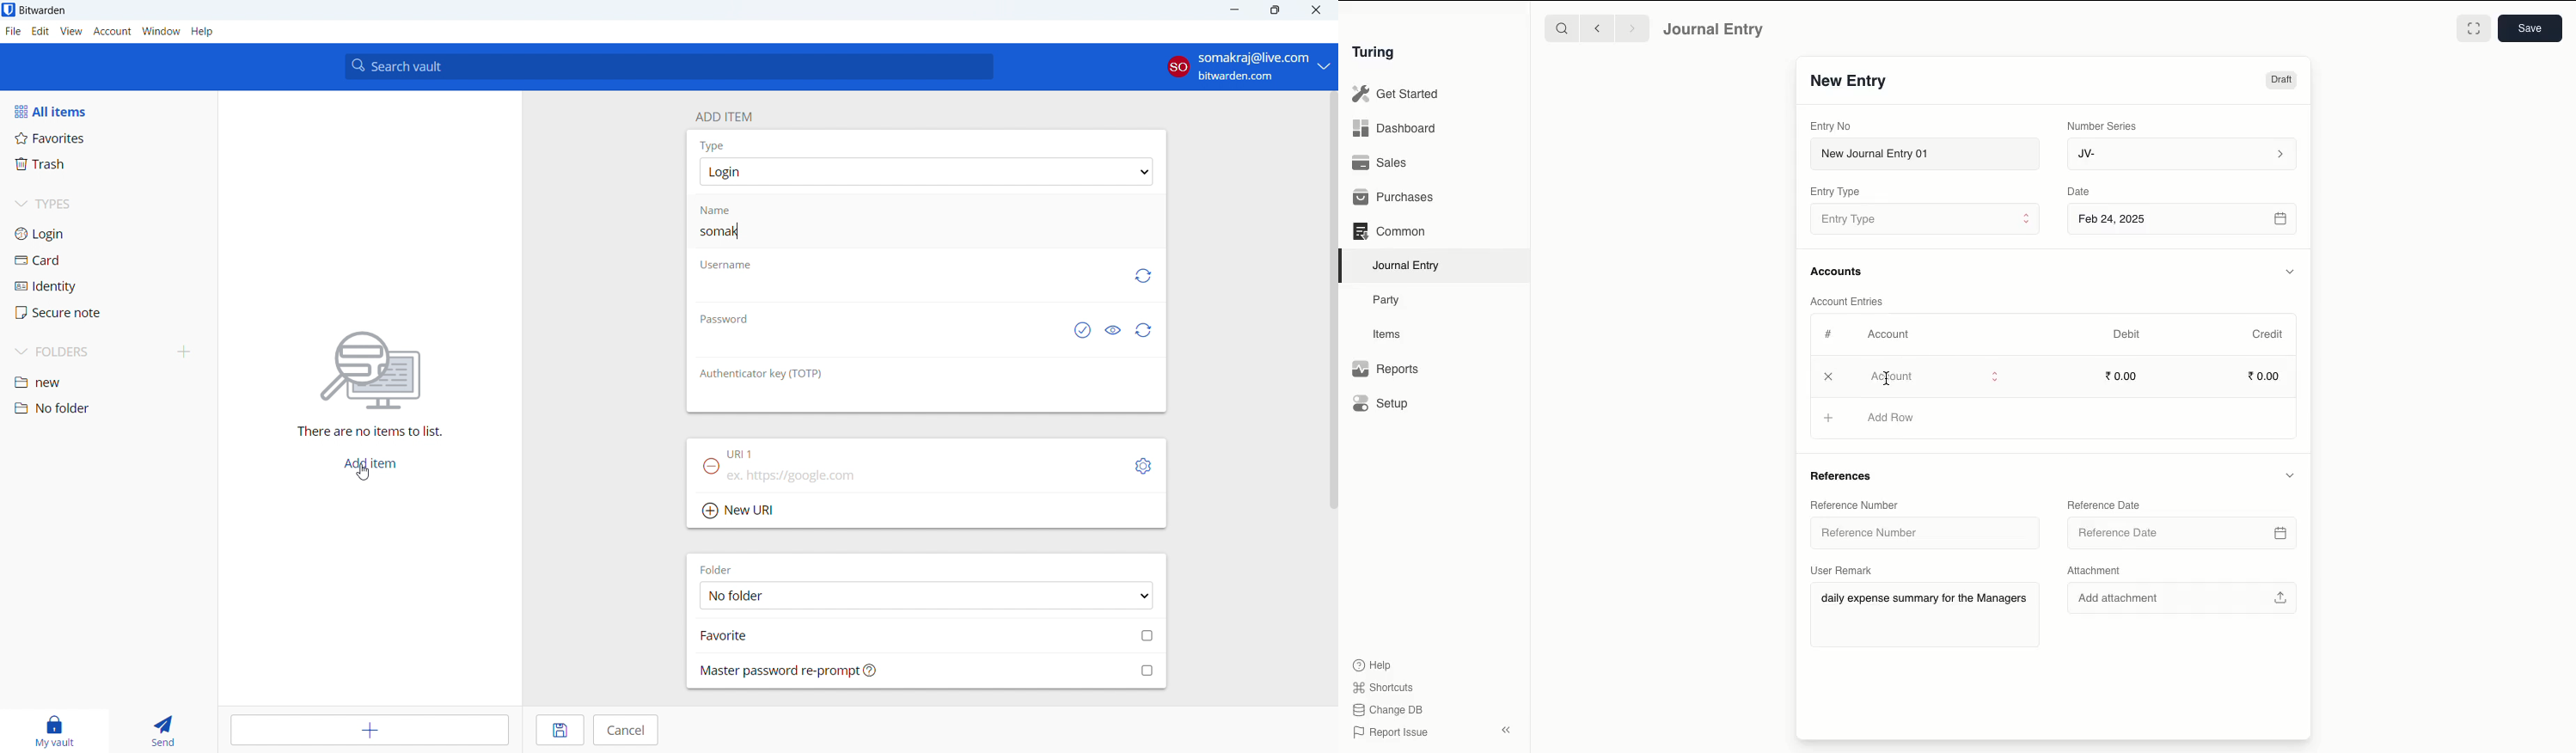  Describe the element at coordinates (1394, 199) in the screenshot. I see `Purchases` at that location.